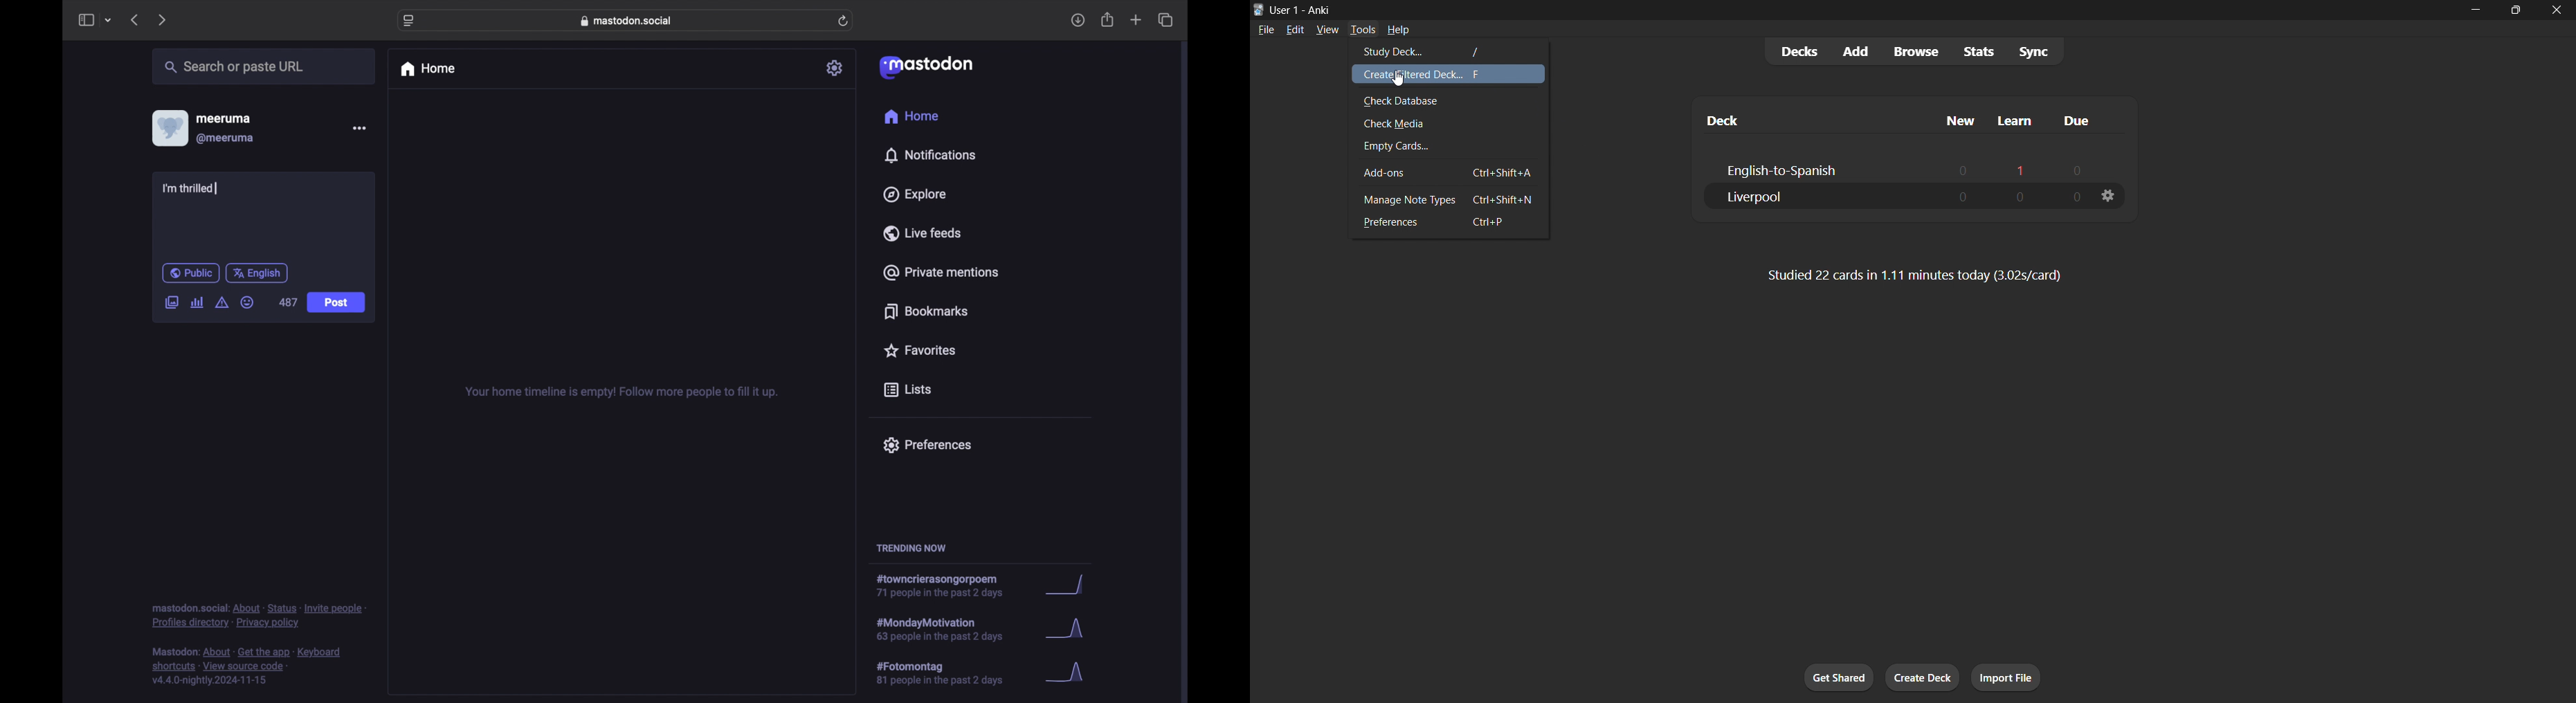 This screenshot has width=2576, height=728. What do you see at coordinates (2512, 9) in the screenshot?
I see `maximize/restore` at bounding box center [2512, 9].